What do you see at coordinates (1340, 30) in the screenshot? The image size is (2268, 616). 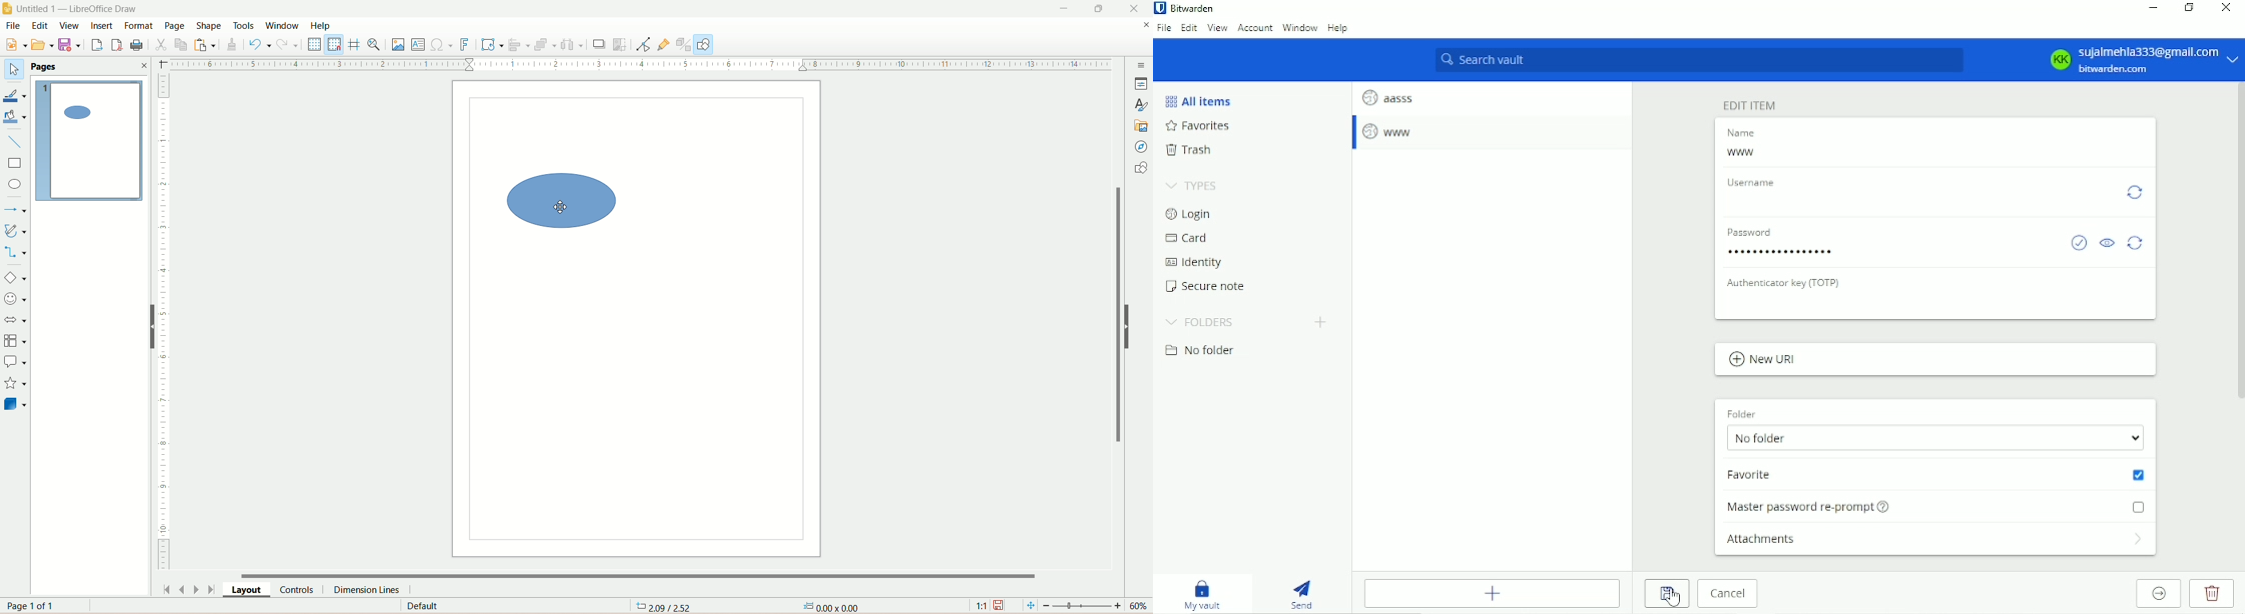 I see `Help` at bounding box center [1340, 30].